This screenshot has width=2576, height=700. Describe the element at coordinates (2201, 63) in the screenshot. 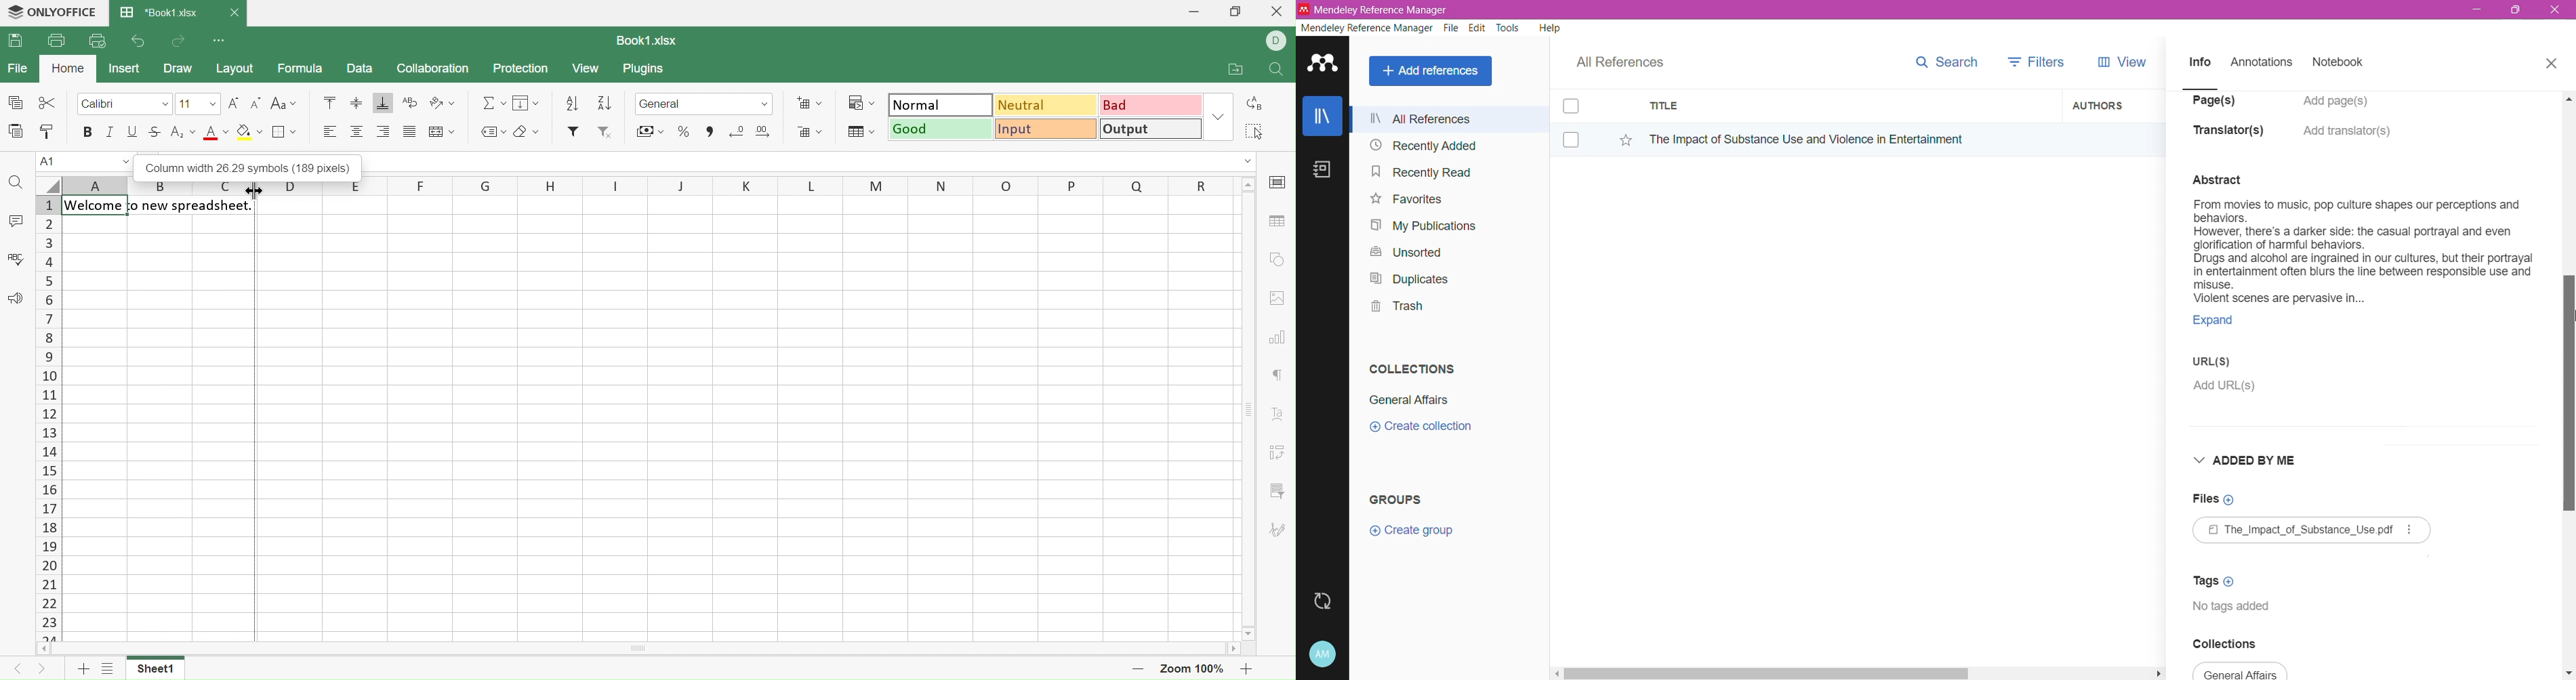

I see `info` at that location.